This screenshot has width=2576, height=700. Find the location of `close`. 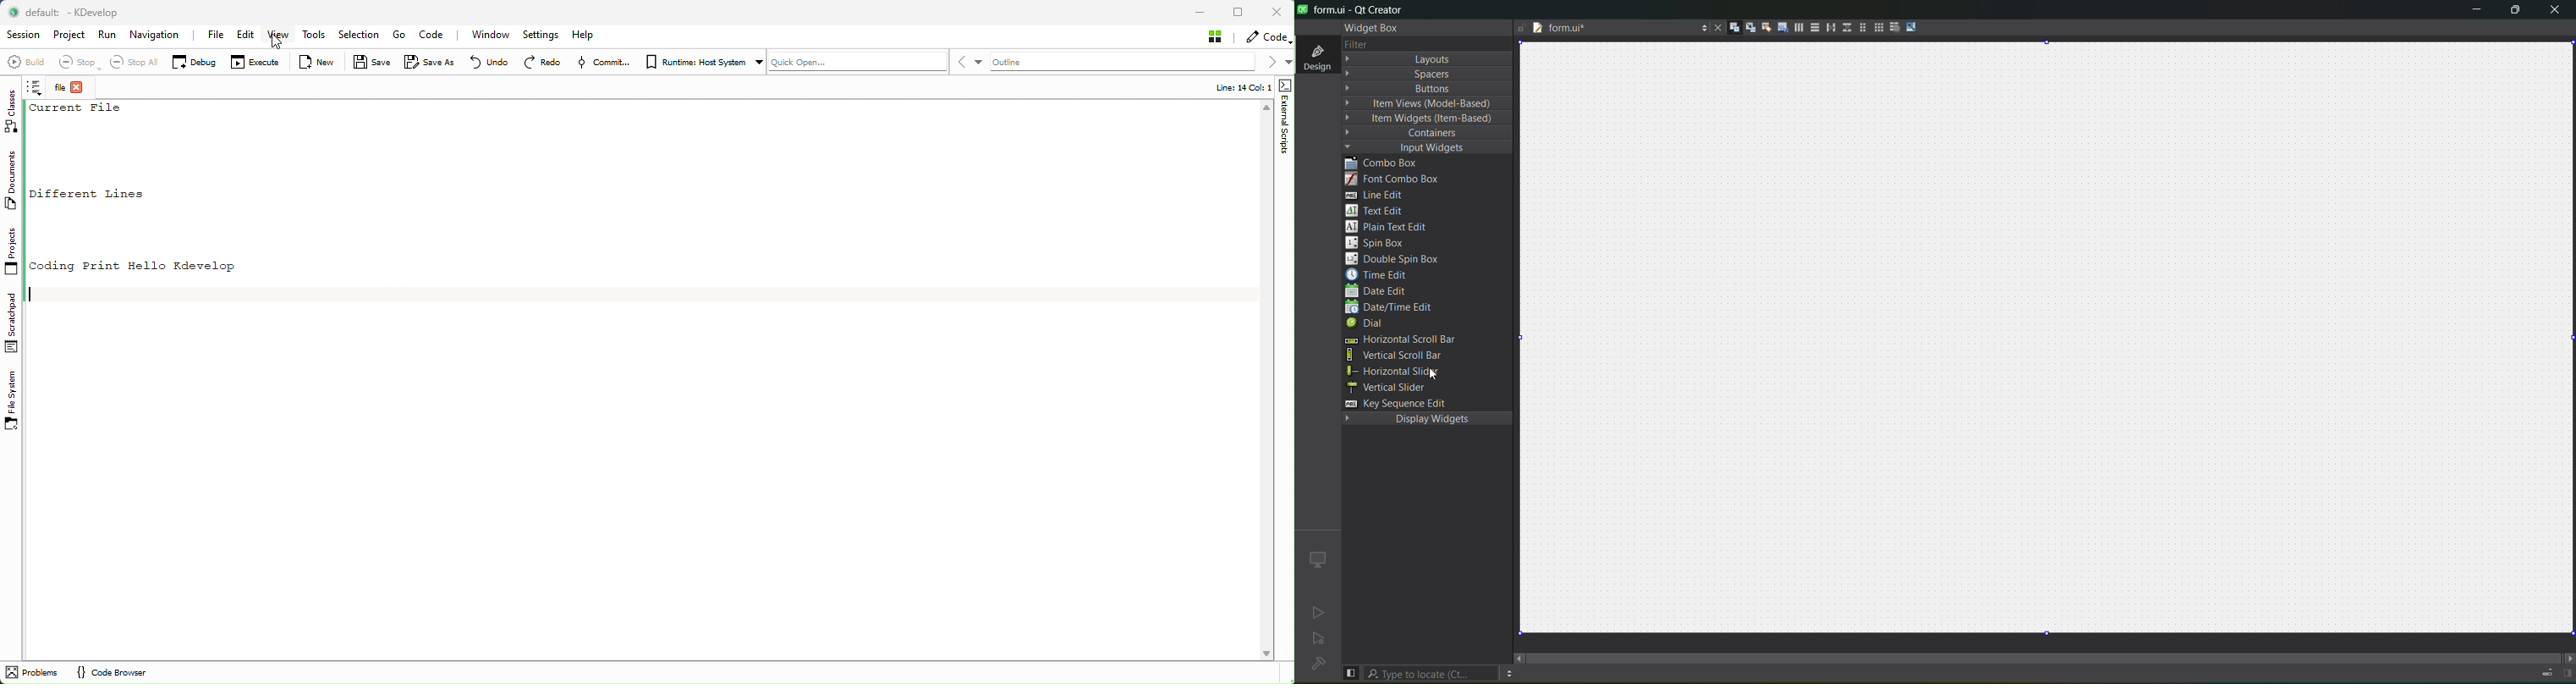

close is located at coordinates (2556, 11).